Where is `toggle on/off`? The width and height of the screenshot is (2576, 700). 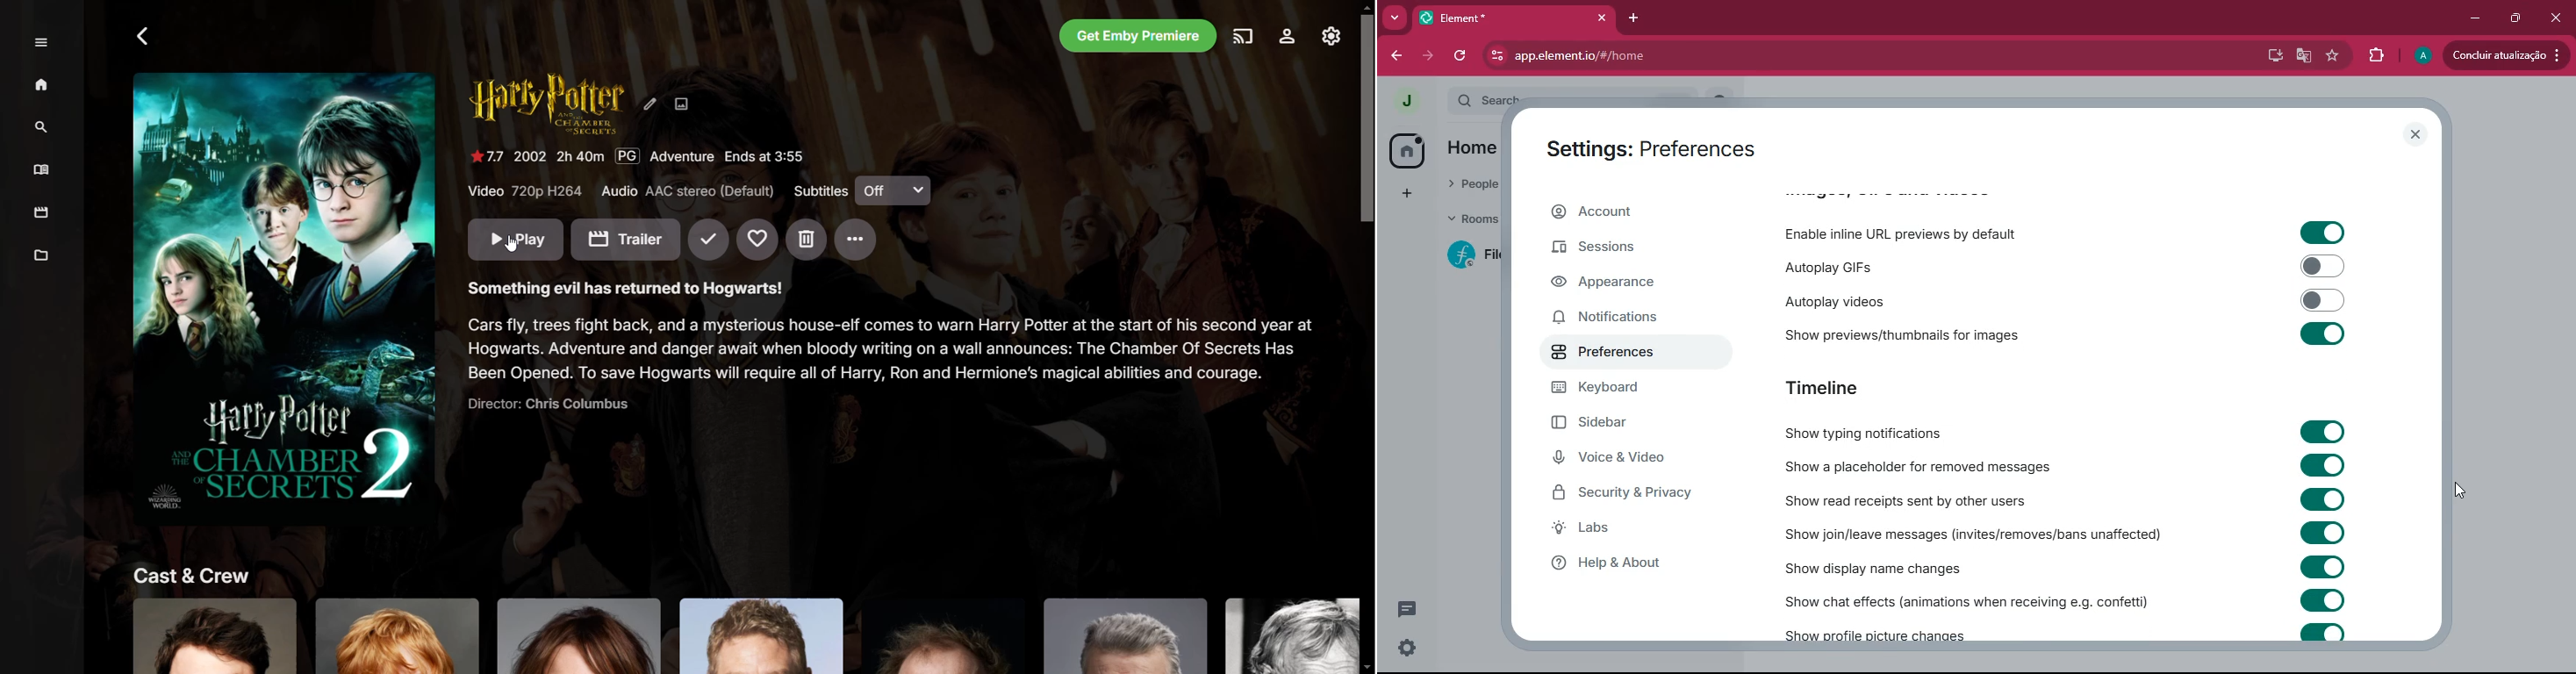 toggle on/off is located at coordinates (2323, 568).